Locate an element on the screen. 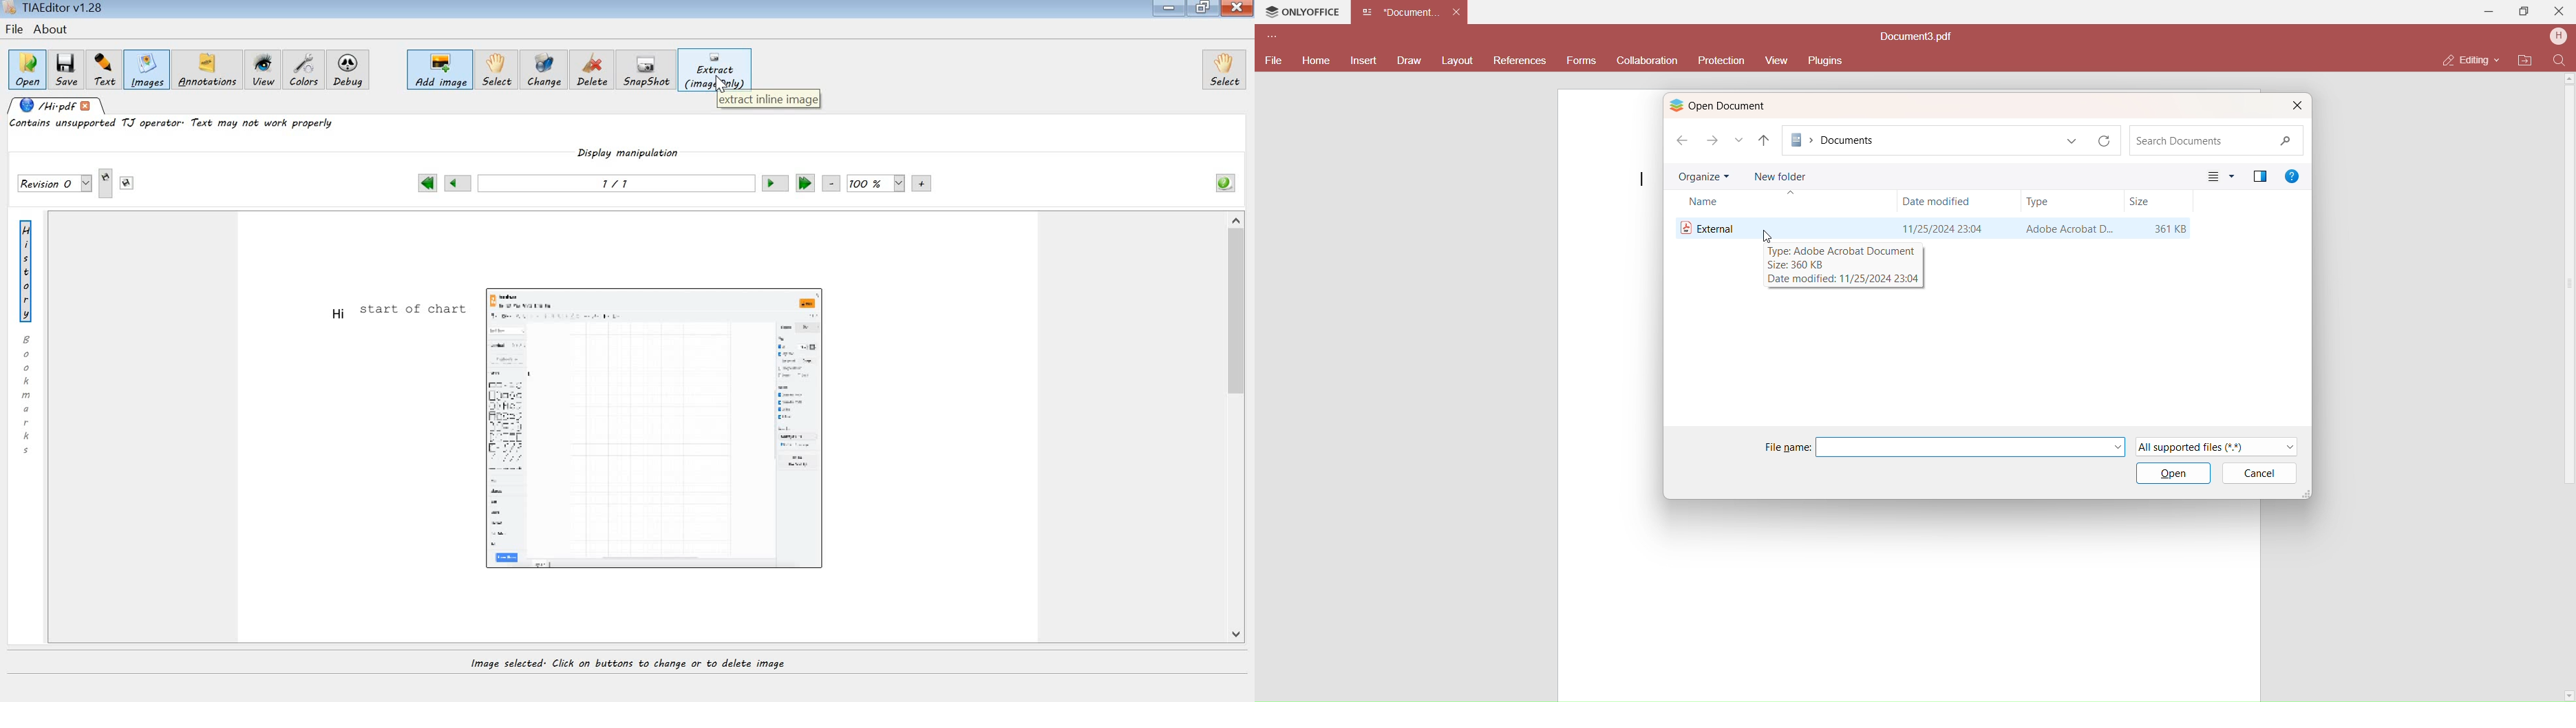 This screenshot has width=2576, height=728. View is located at coordinates (2220, 176).